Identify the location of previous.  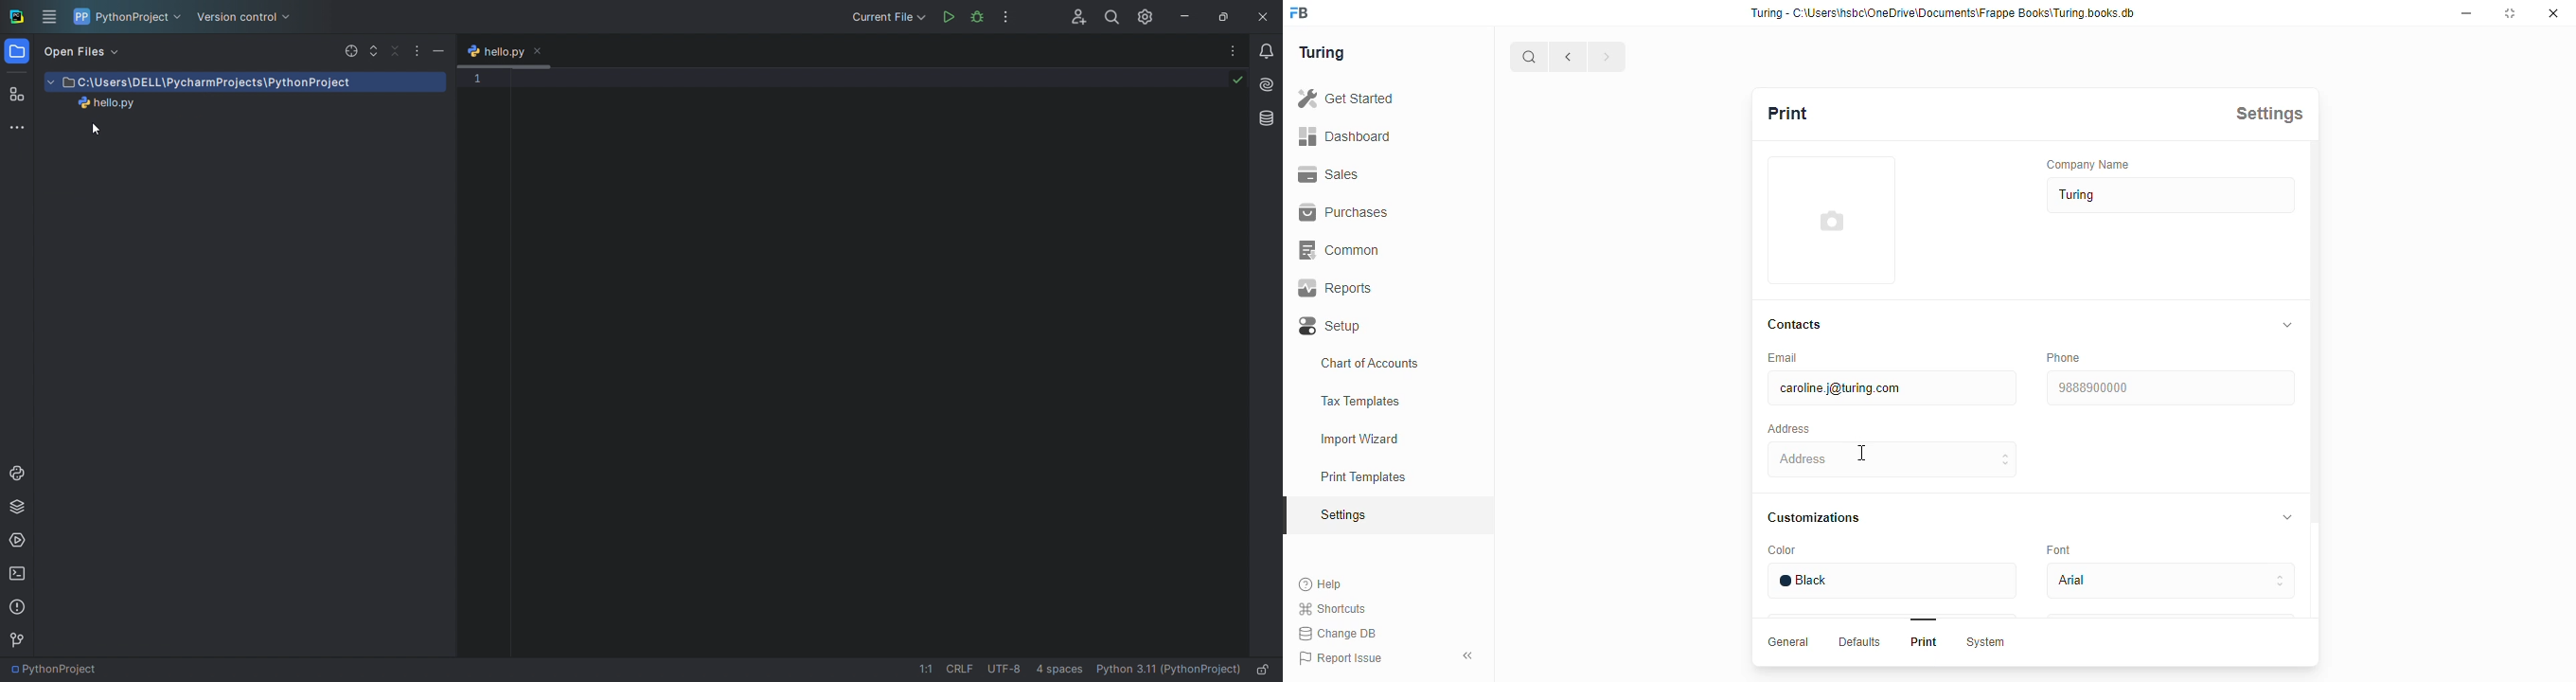
(1569, 57).